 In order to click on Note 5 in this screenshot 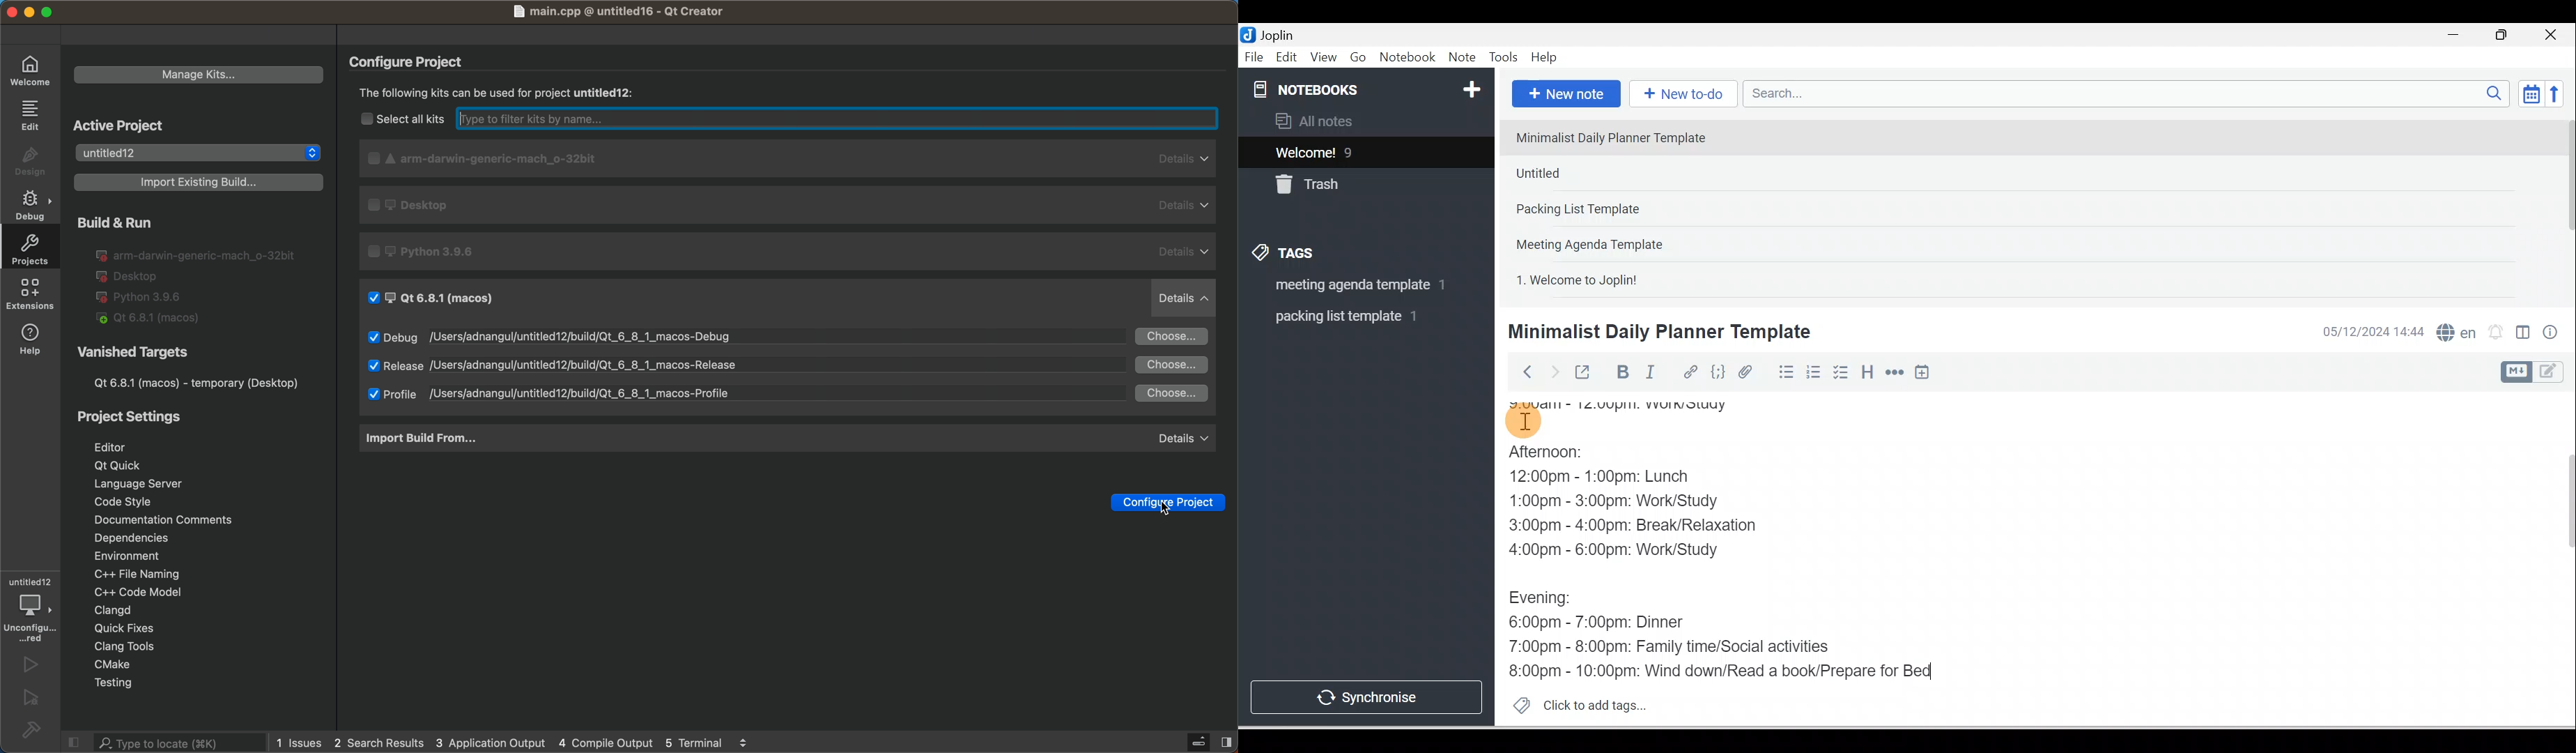, I will do `click(1628, 278)`.